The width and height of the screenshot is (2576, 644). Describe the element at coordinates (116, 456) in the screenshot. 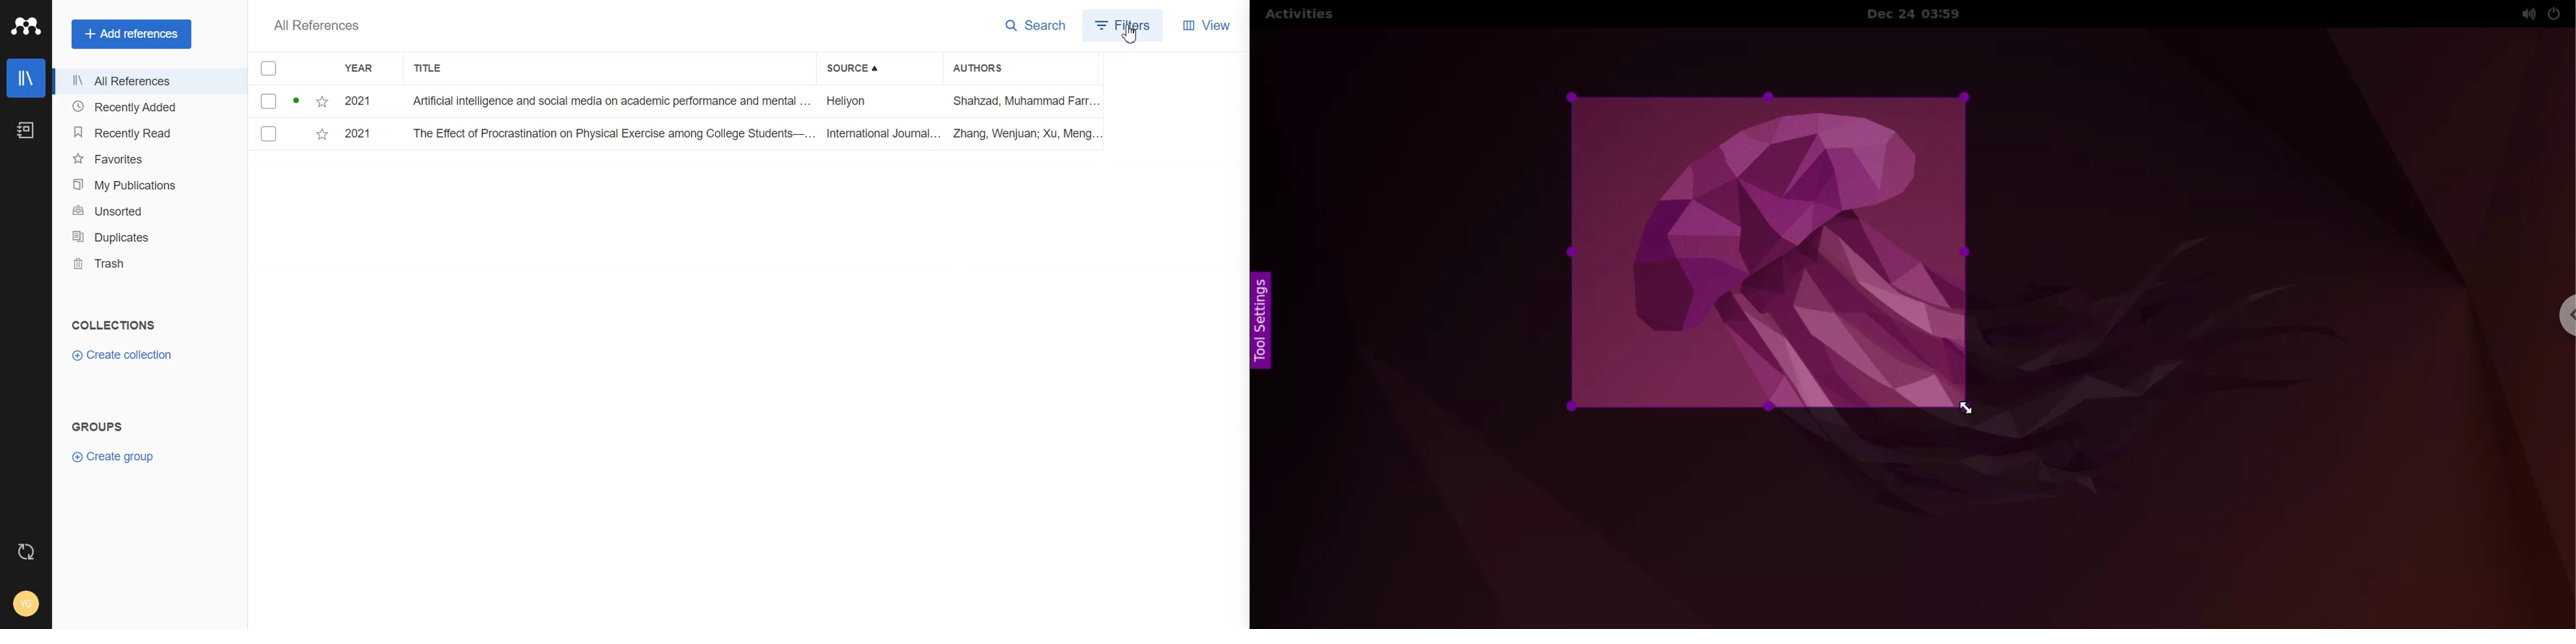

I see `Create group` at that location.